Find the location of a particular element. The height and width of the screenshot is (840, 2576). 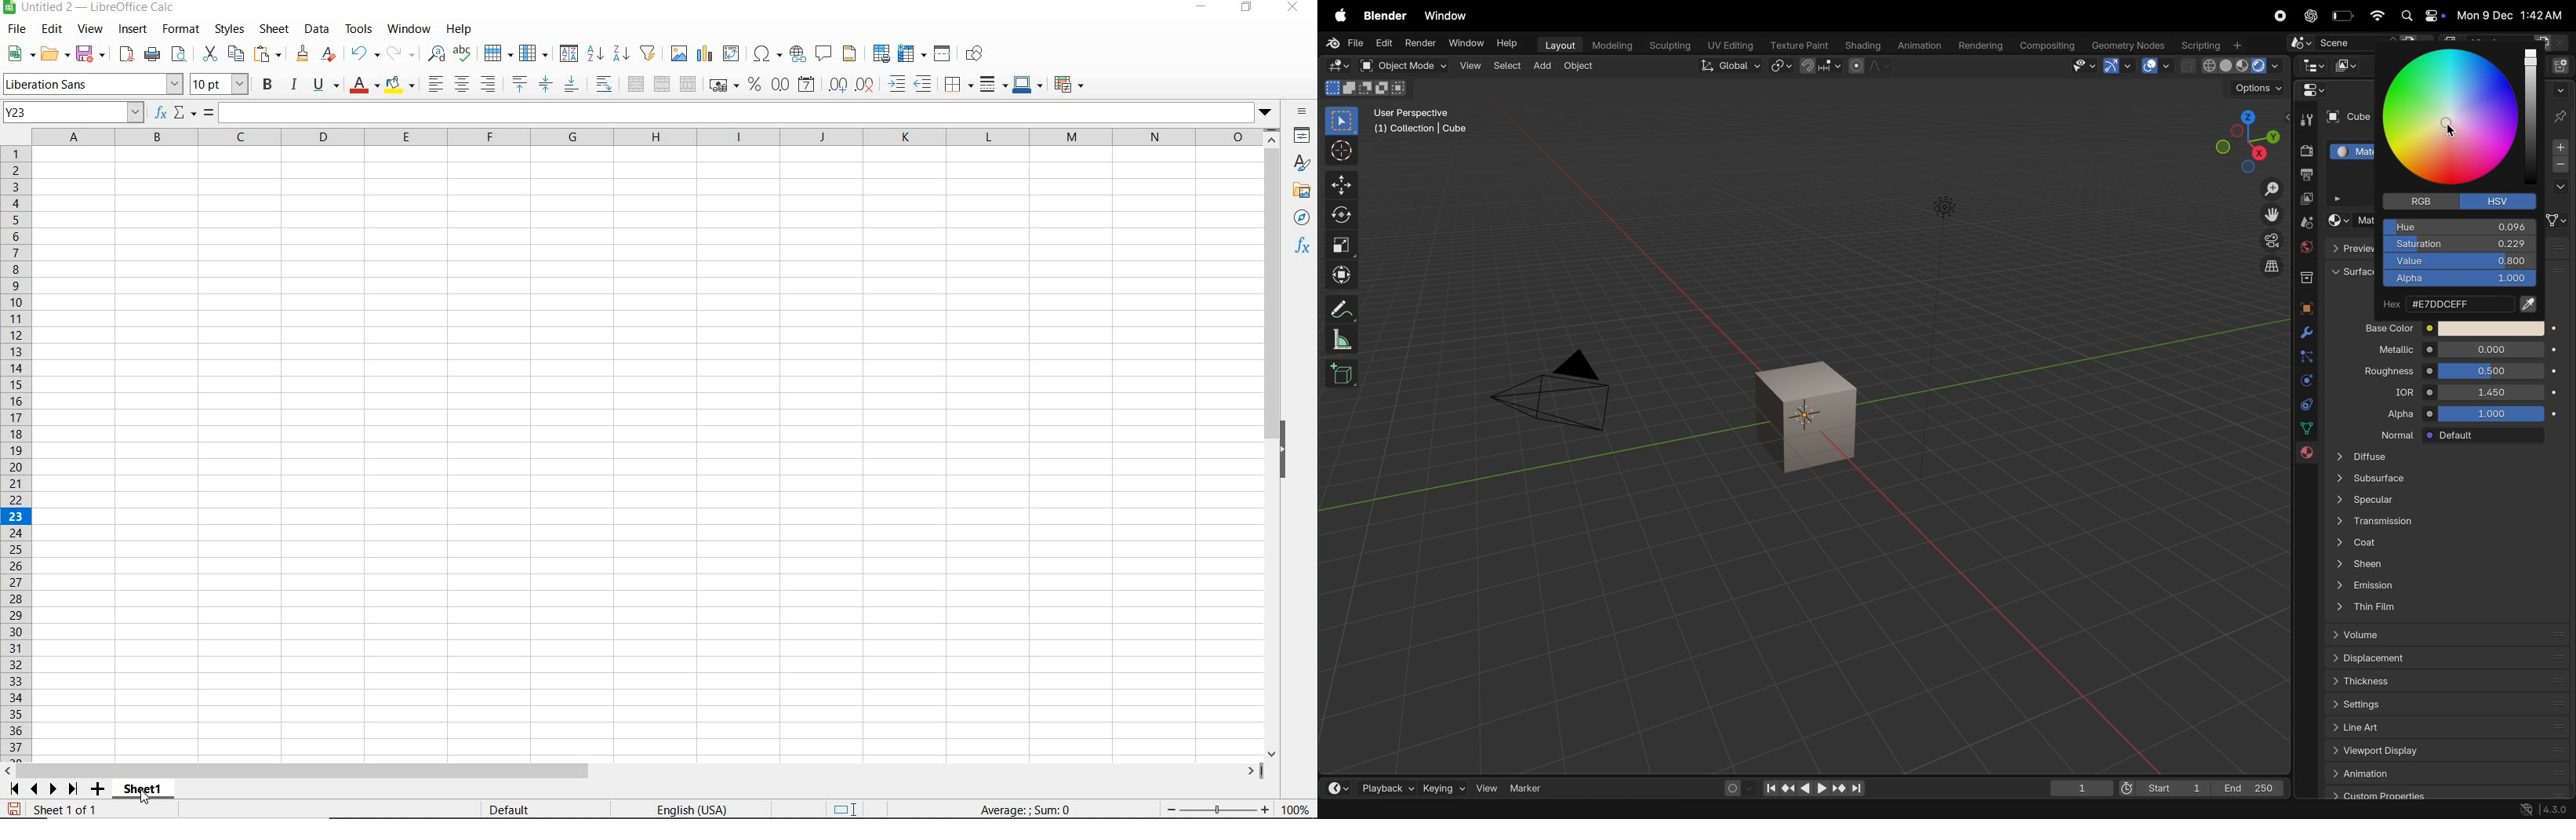

view is located at coordinates (1481, 787).